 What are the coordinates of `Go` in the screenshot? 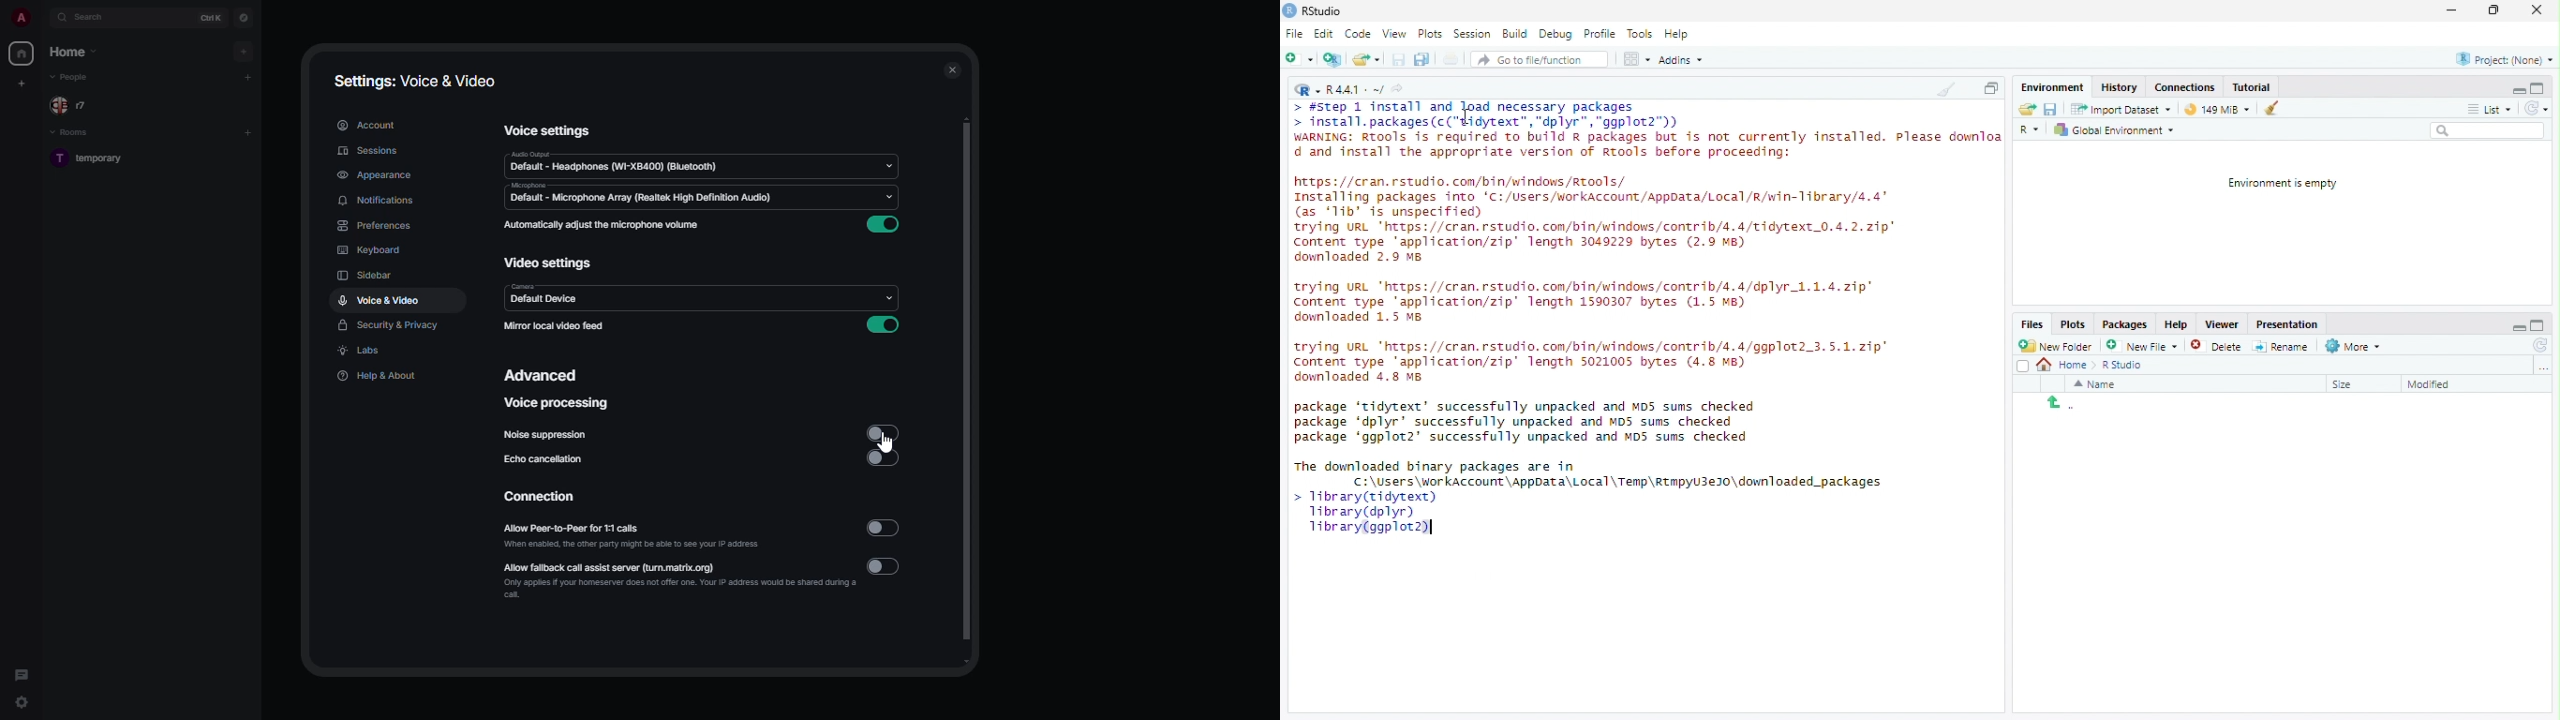 It's located at (1401, 91).